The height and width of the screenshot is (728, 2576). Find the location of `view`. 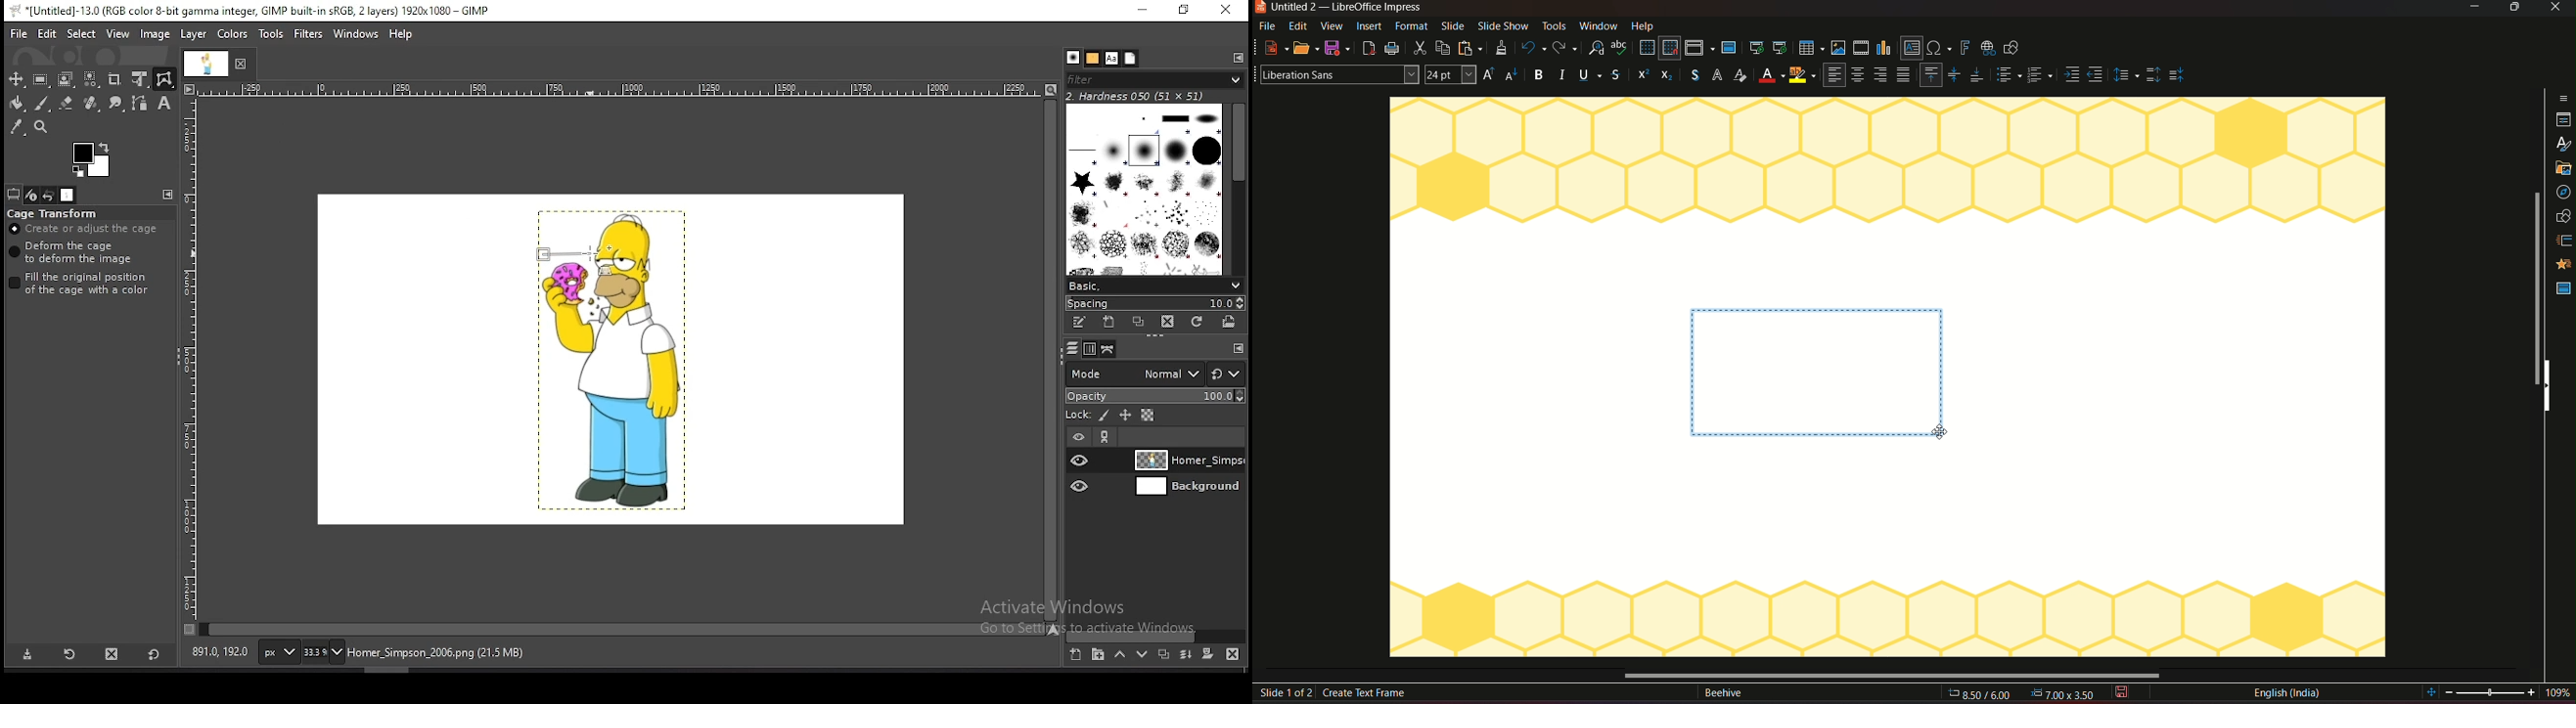

view is located at coordinates (118, 33).